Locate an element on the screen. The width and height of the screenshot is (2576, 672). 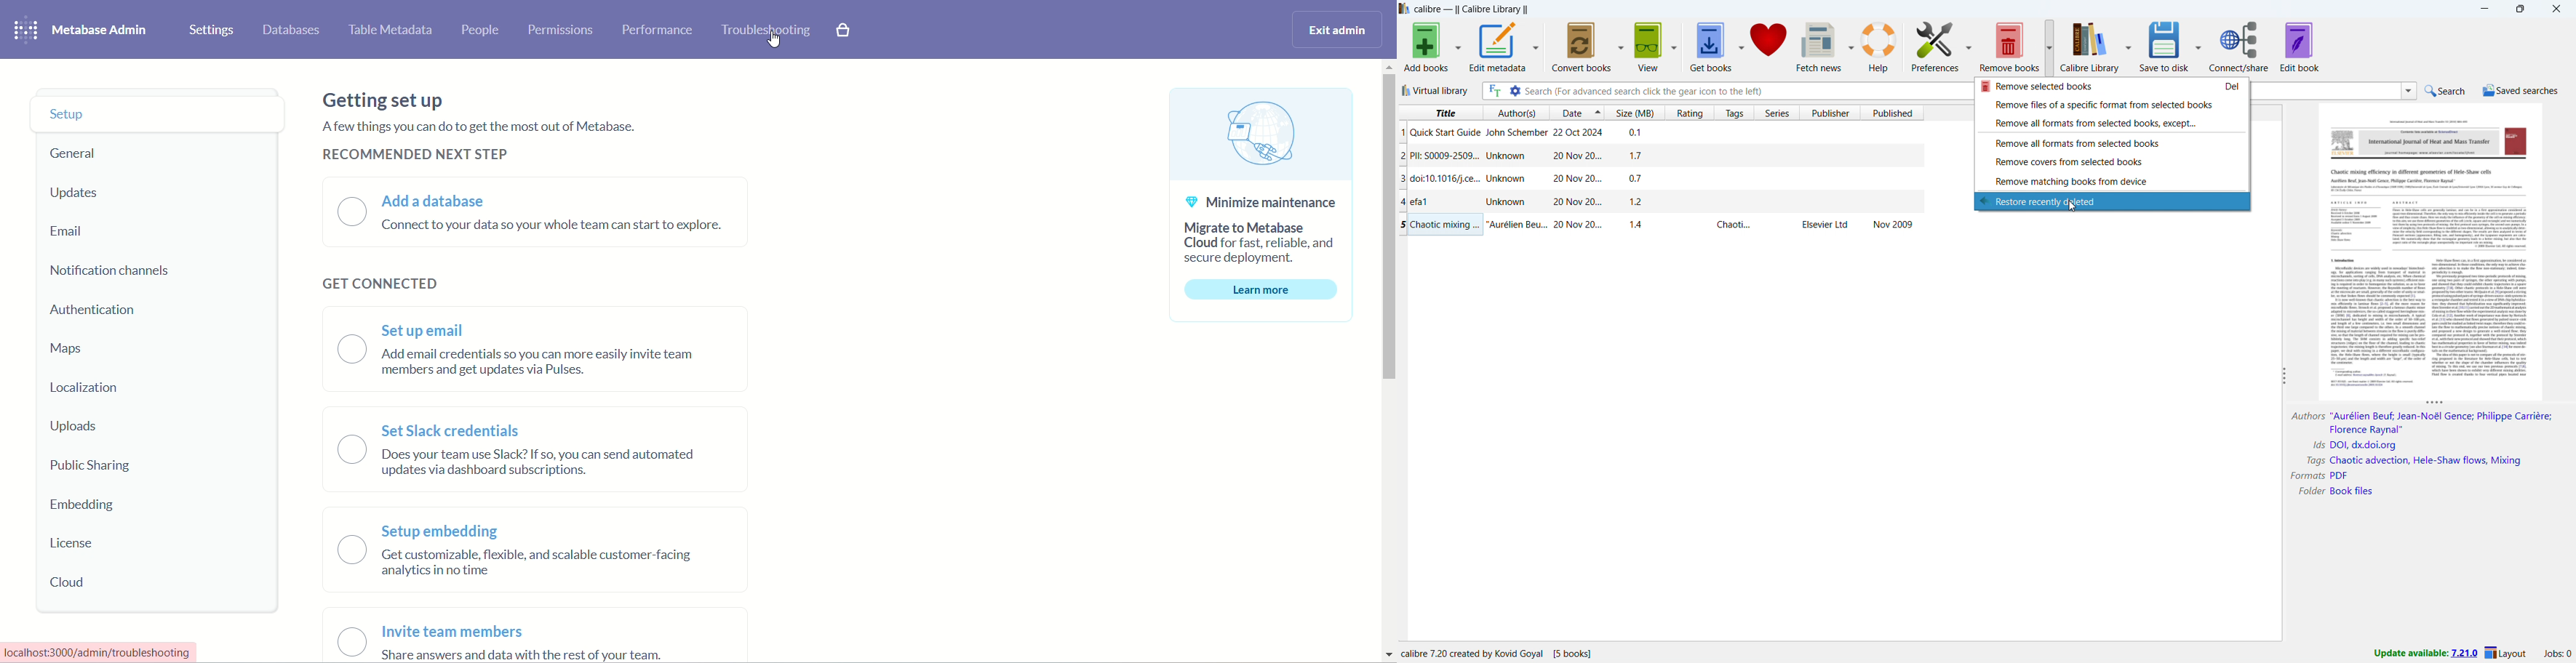
single book entry is located at coordinates (1662, 225).